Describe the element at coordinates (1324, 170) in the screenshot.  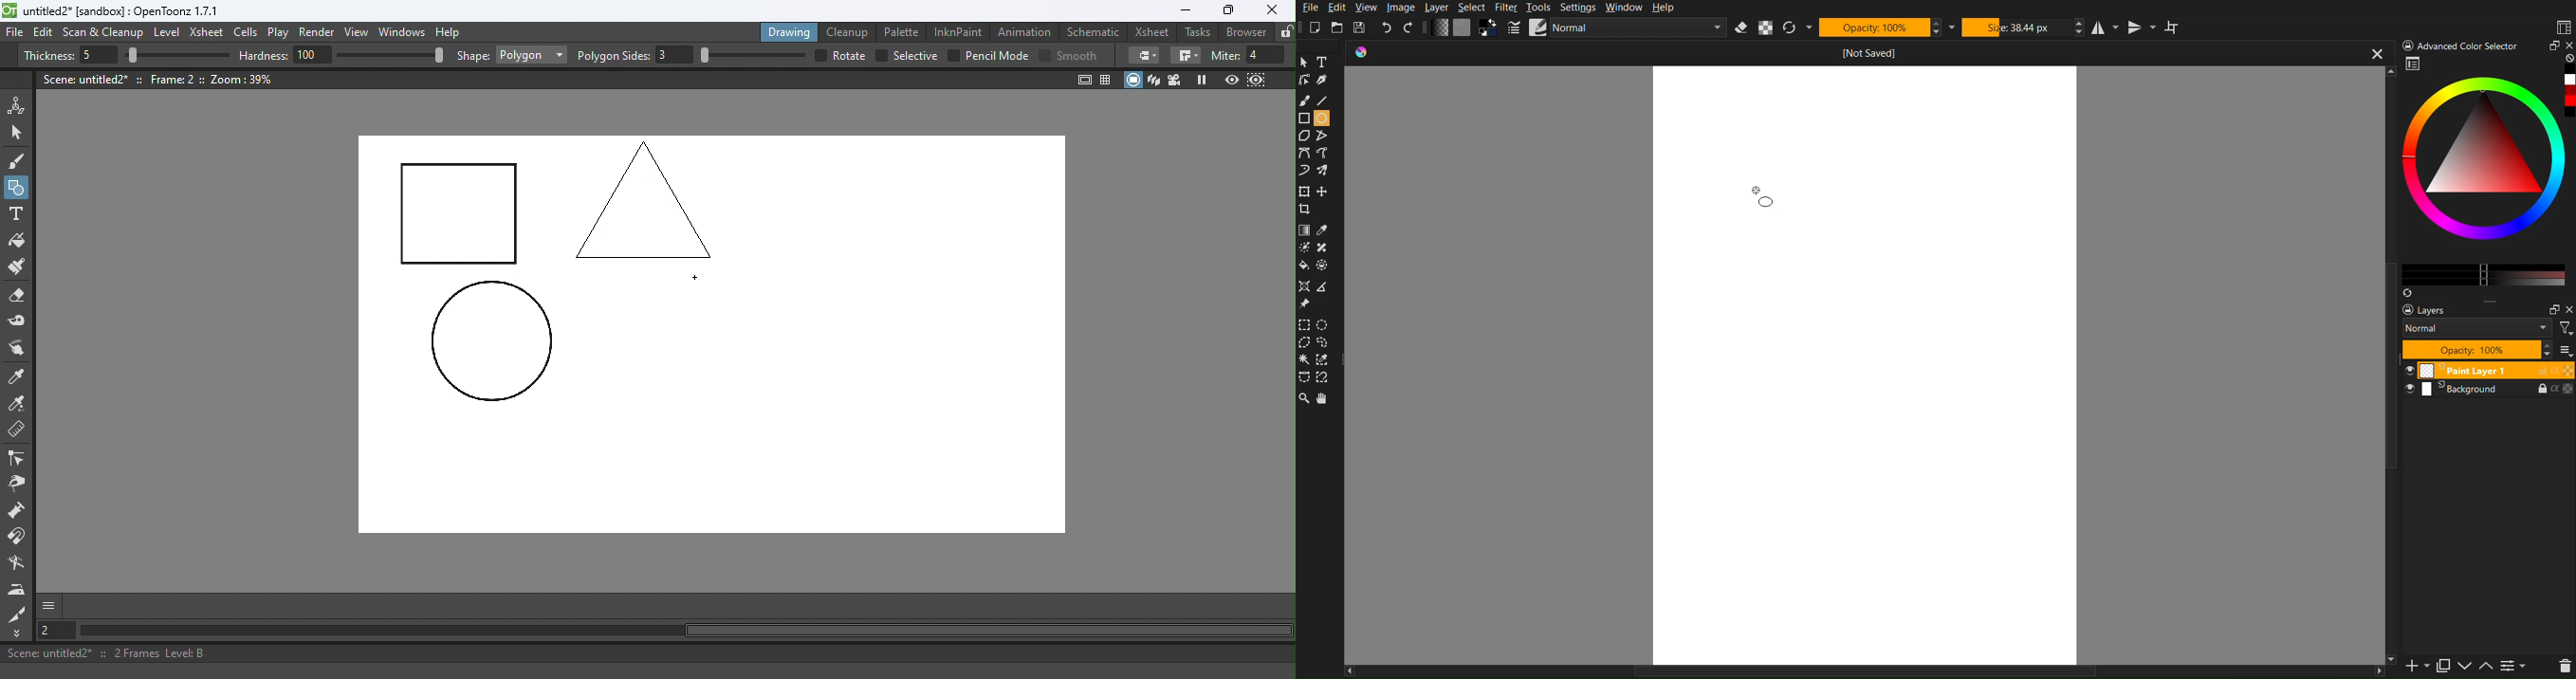
I see `Curve free shape` at that location.